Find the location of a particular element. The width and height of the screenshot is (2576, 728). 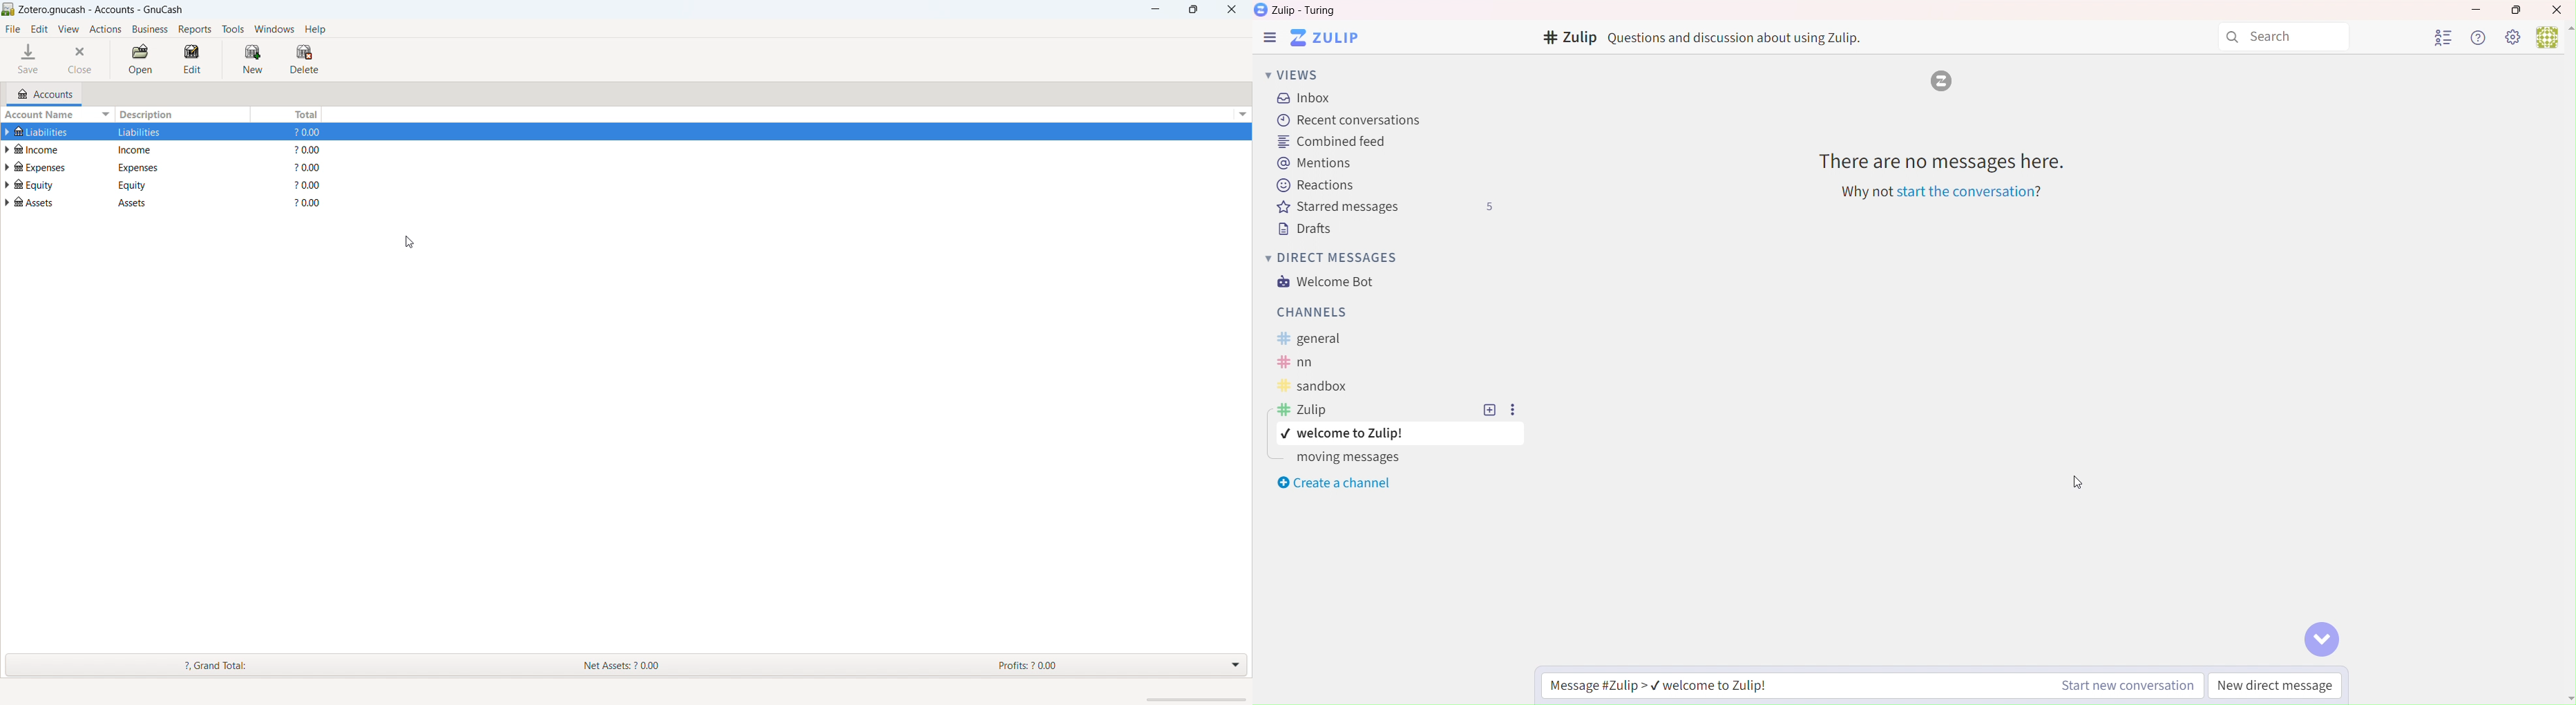

user is located at coordinates (2544, 41).